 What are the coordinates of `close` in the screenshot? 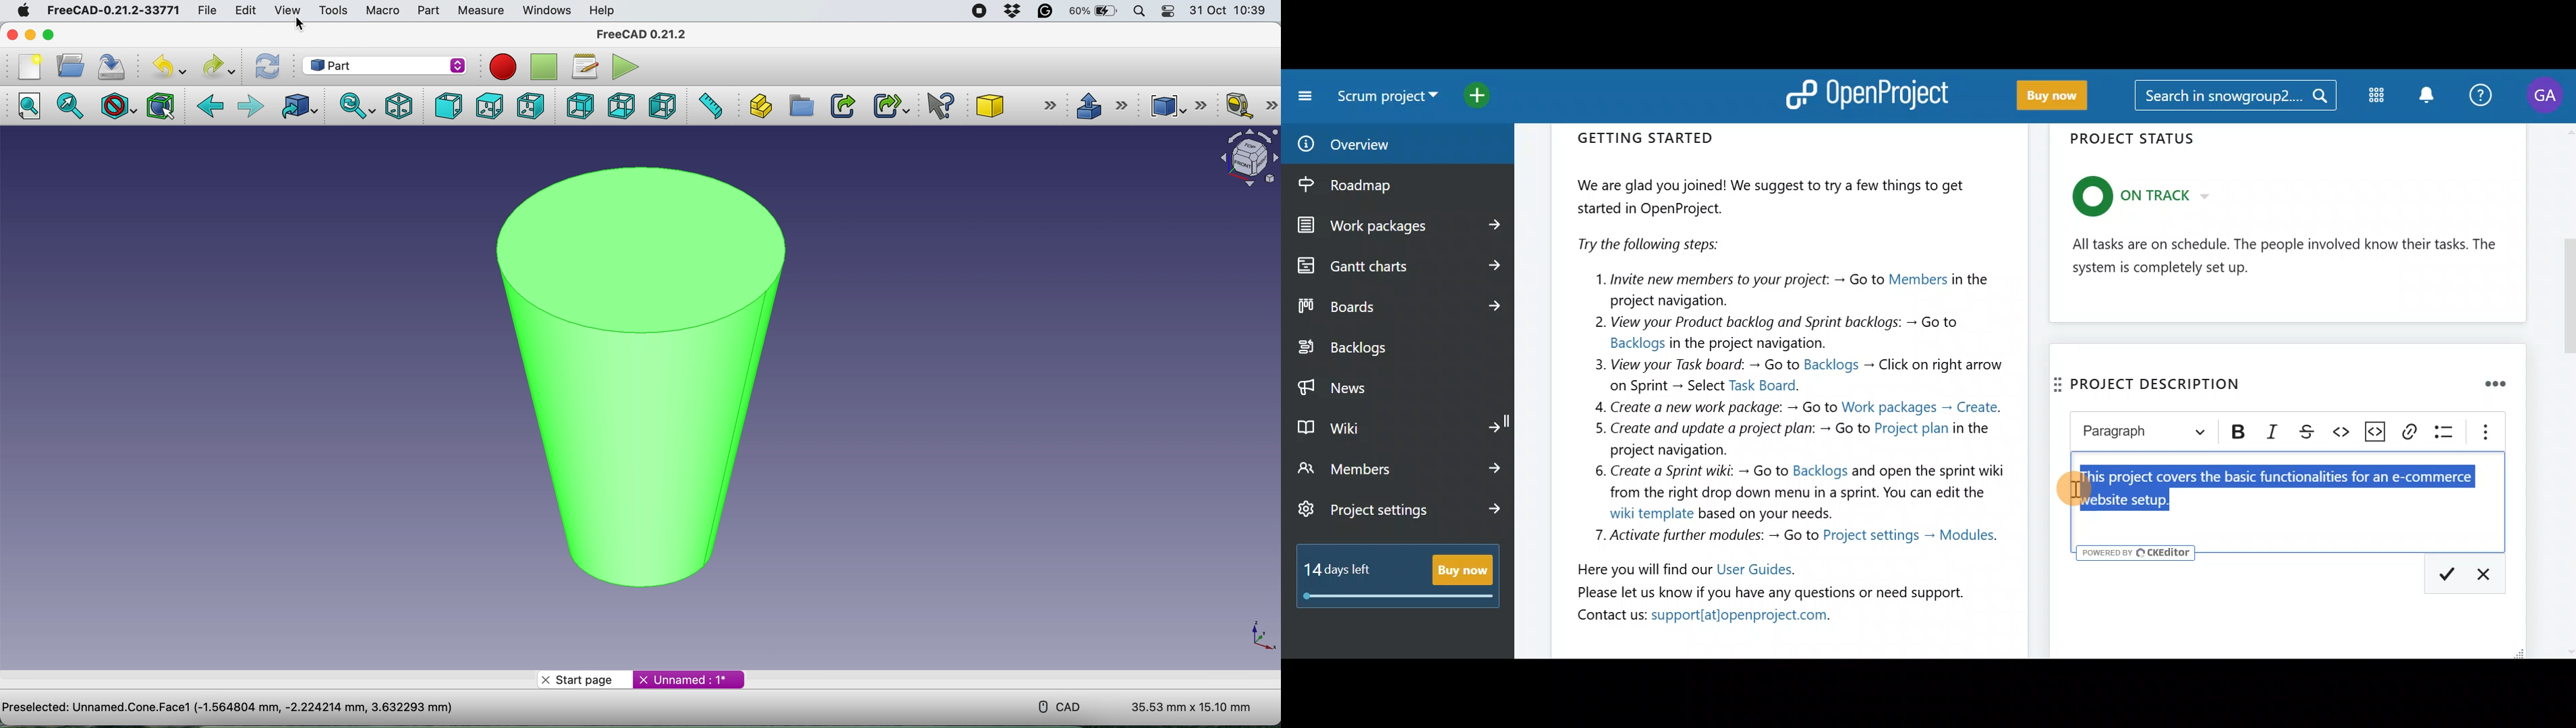 It's located at (12, 34).